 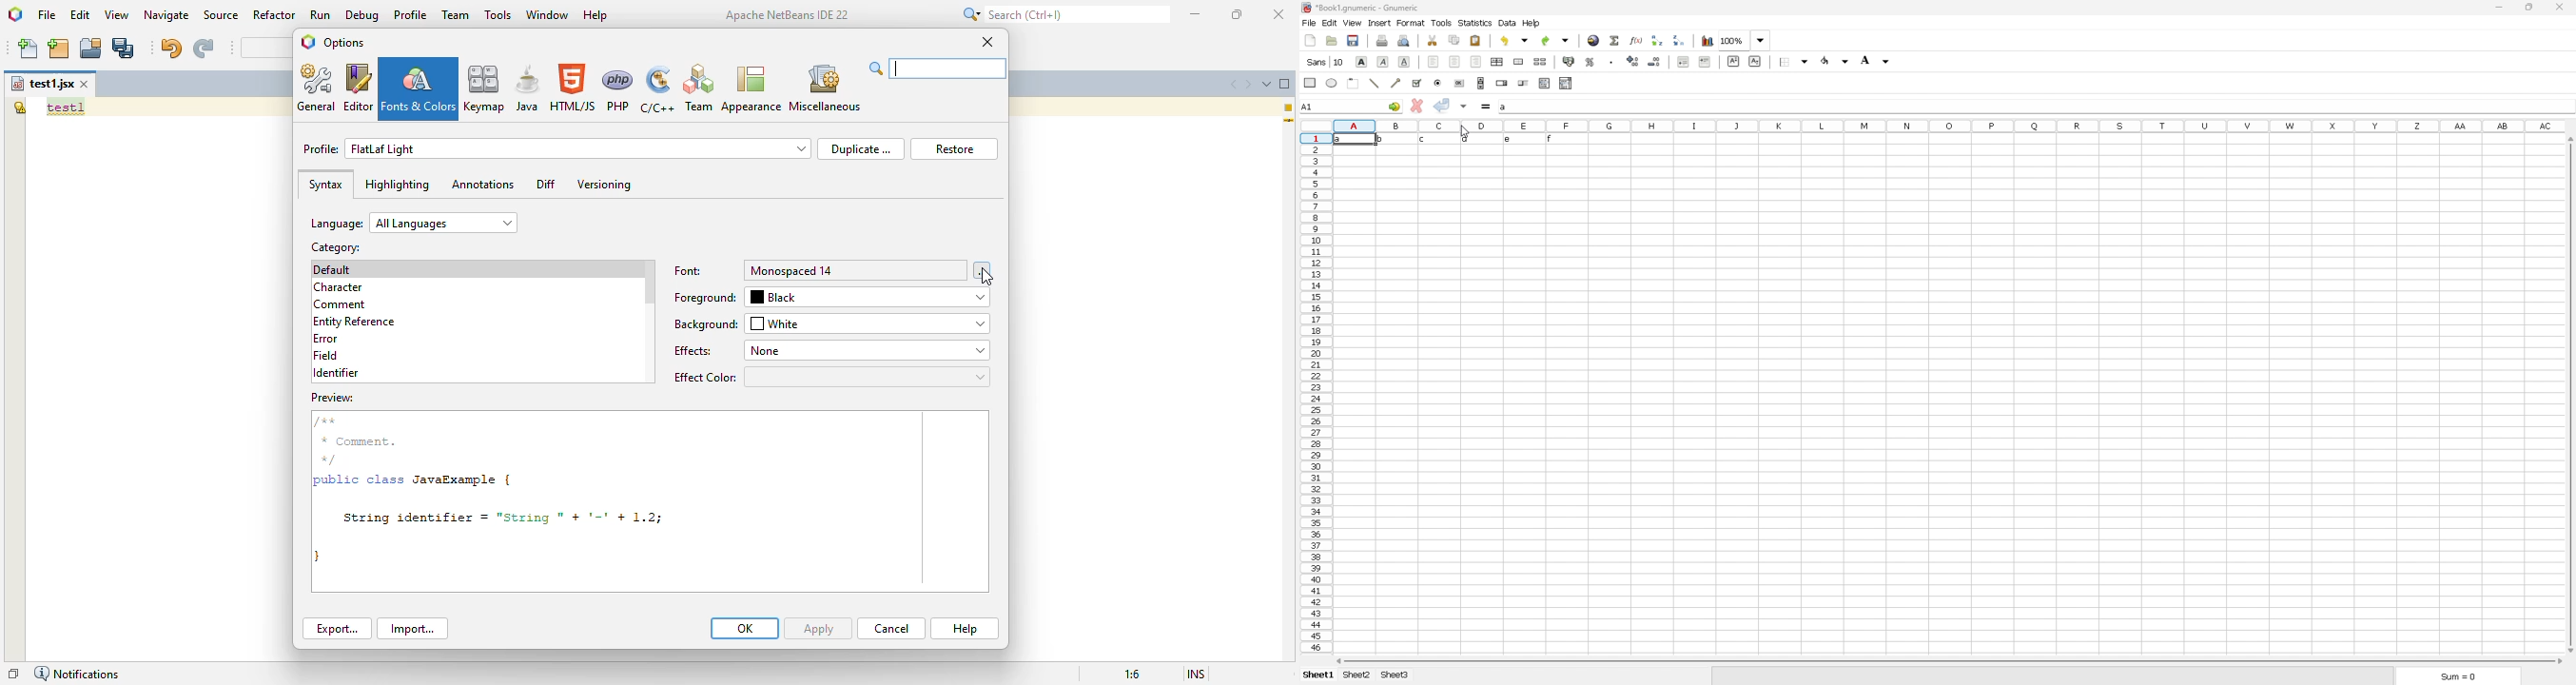 What do you see at coordinates (1405, 62) in the screenshot?
I see `underline` at bounding box center [1405, 62].